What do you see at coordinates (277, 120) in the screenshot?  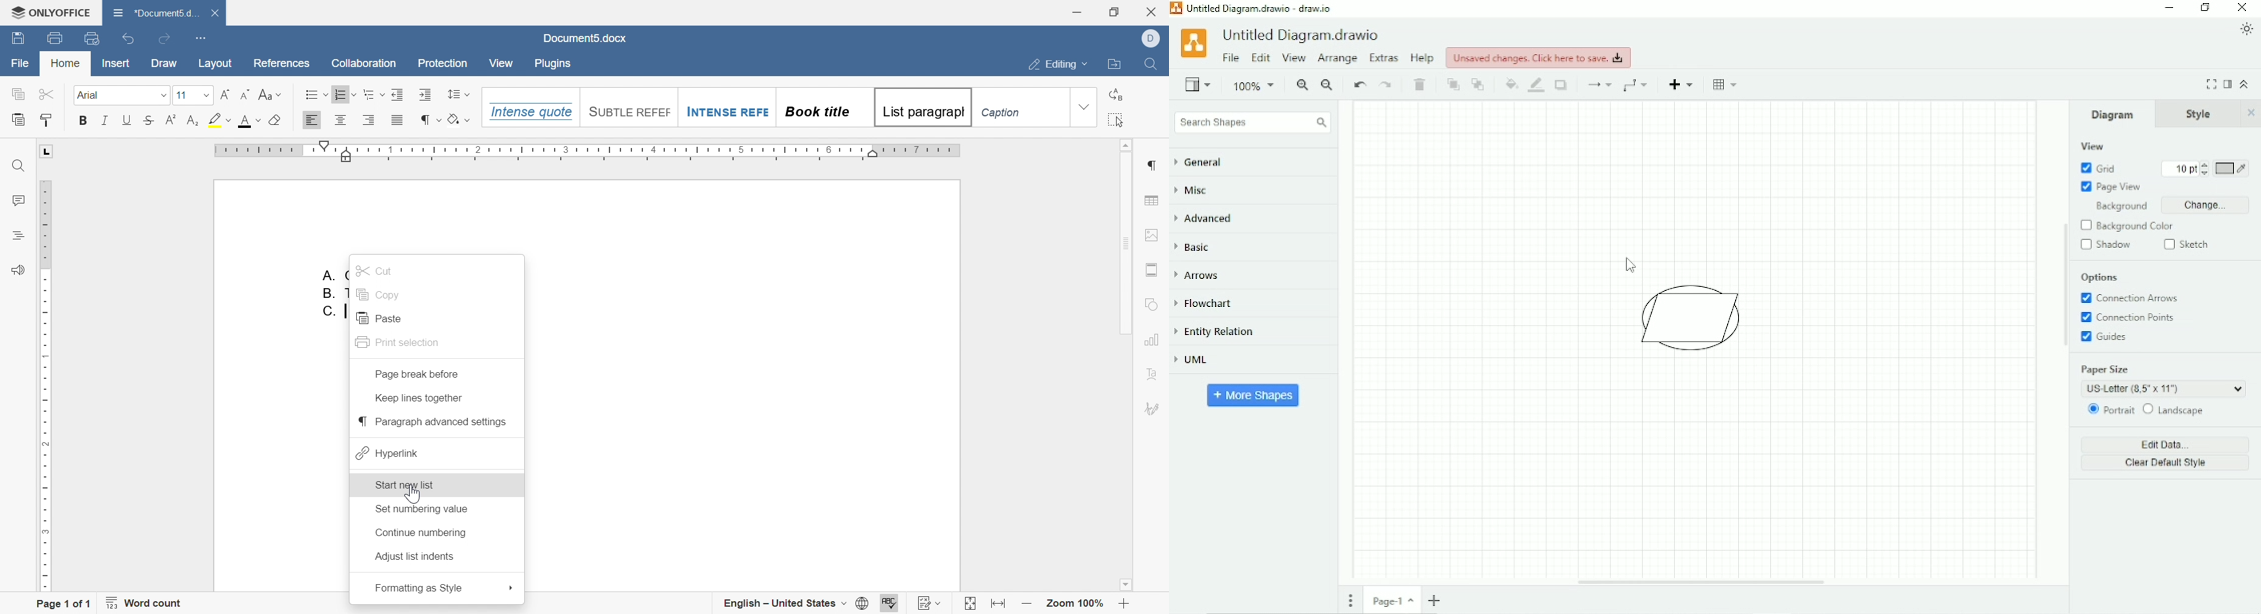 I see `Clear style` at bounding box center [277, 120].